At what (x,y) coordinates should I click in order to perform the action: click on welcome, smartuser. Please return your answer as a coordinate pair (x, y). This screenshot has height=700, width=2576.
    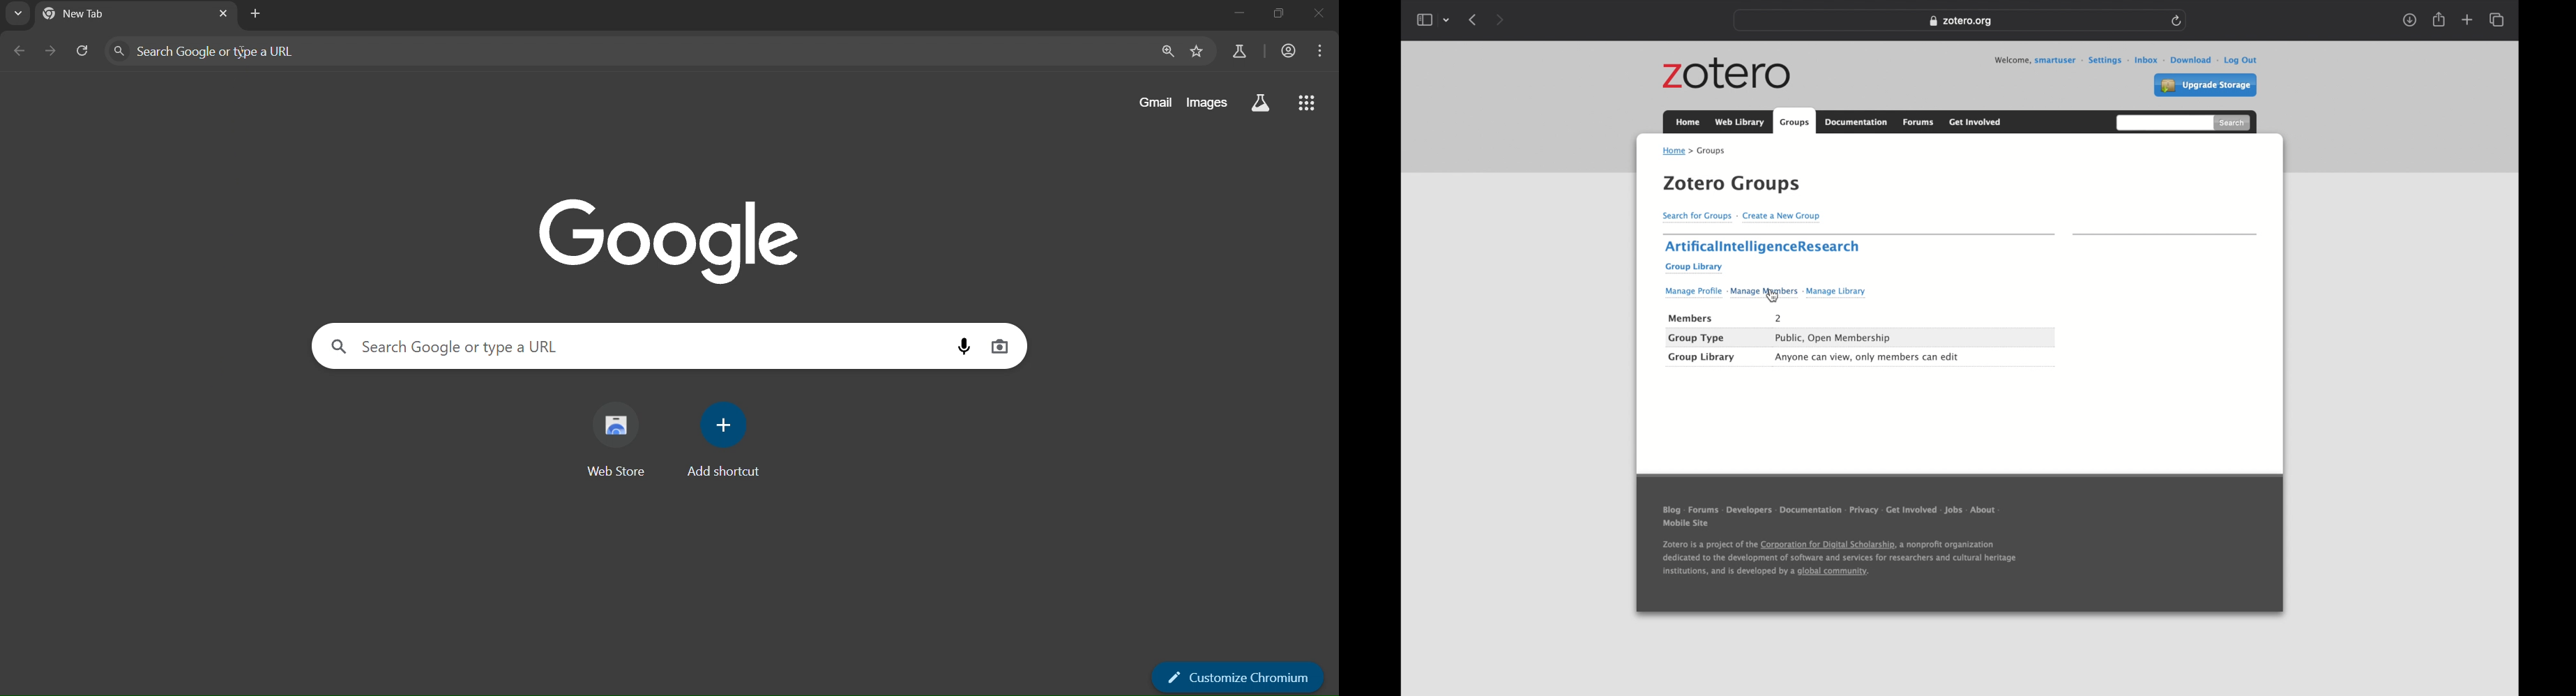
    Looking at the image, I should click on (2034, 61).